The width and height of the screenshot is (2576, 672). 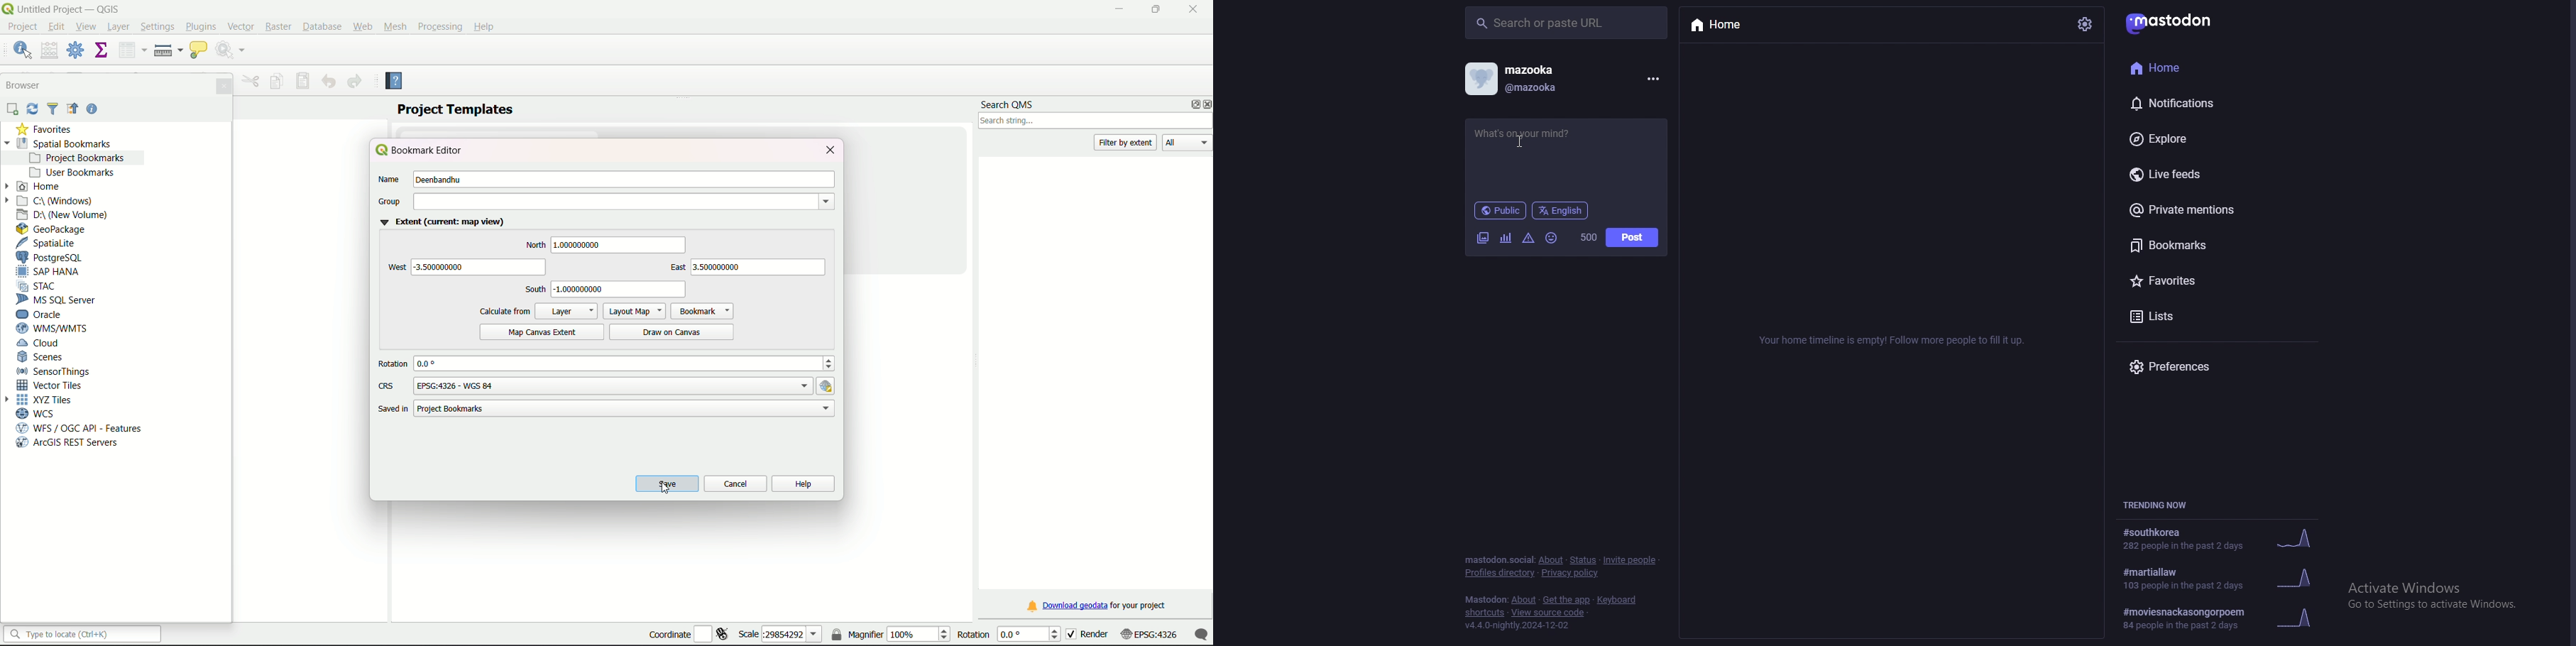 What do you see at coordinates (1631, 560) in the screenshot?
I see `invite people` at bounding box center [1631, 560].